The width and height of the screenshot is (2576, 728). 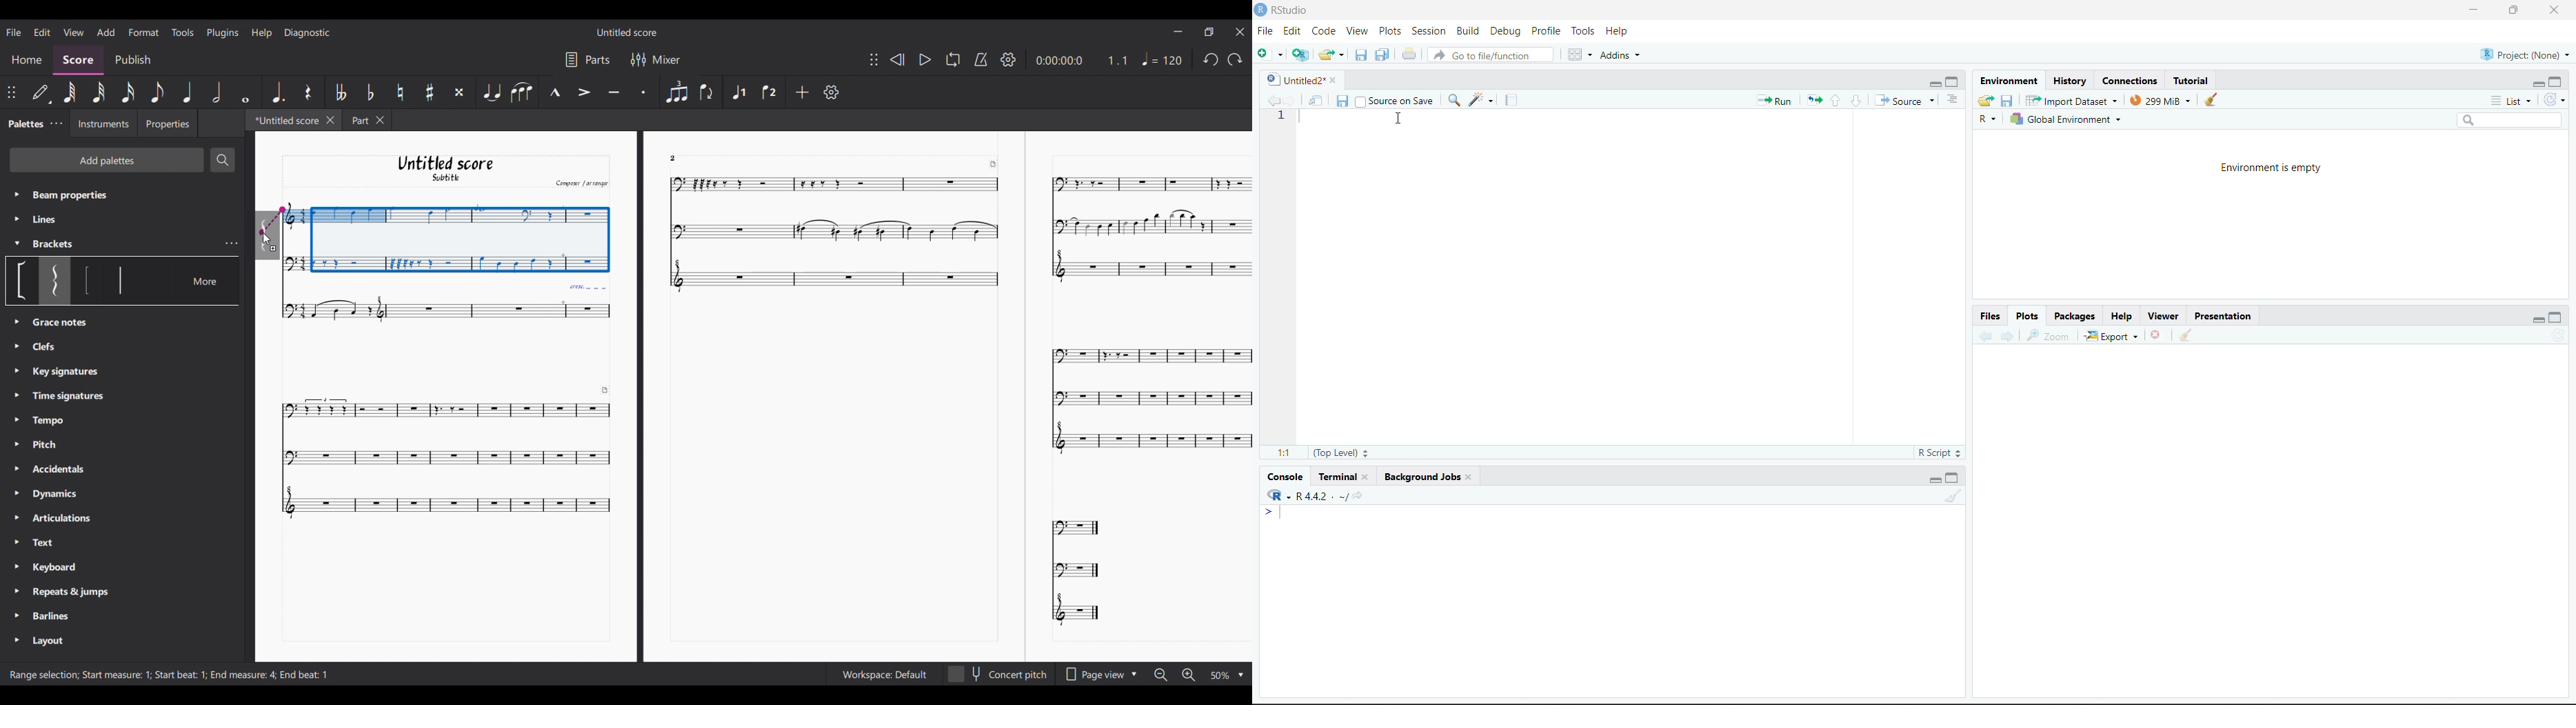 What do you see at coordinates (1422, 478) in the screenshot?
I see `Background Jobs` at bounding box center [1422, 478].